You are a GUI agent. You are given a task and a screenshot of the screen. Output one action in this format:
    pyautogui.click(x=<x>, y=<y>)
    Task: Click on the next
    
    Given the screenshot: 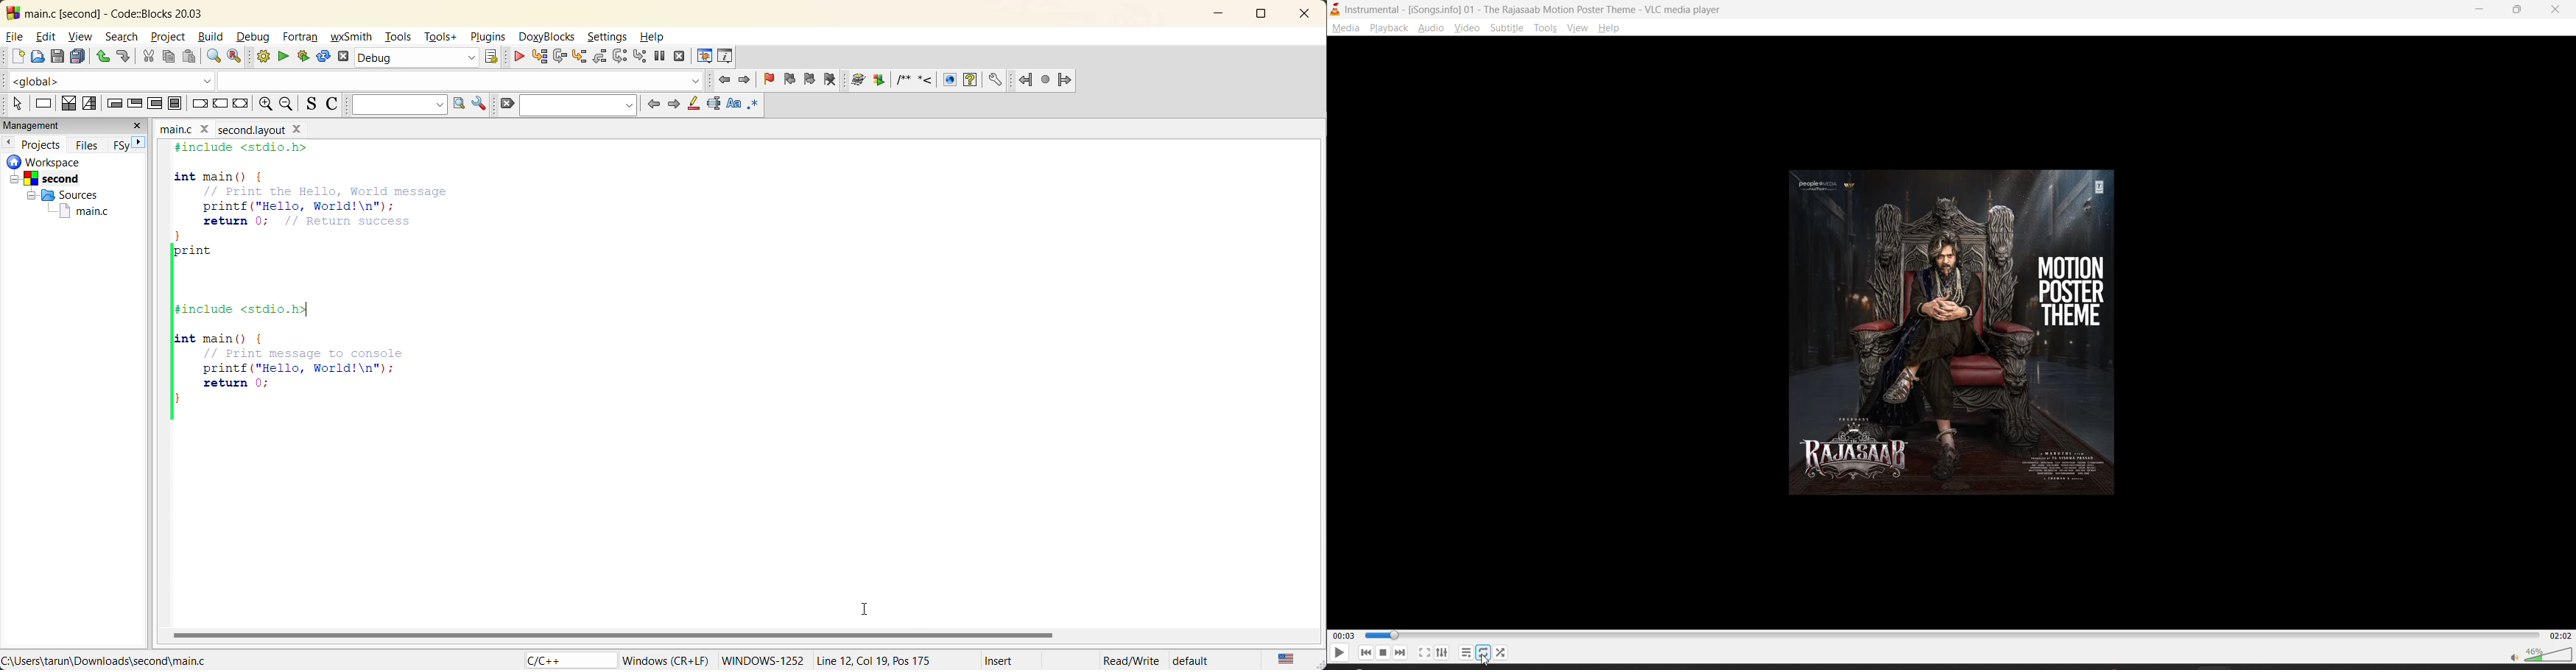 What is the action you would take?
    pyautogui.click(x=1400, y=652)
    